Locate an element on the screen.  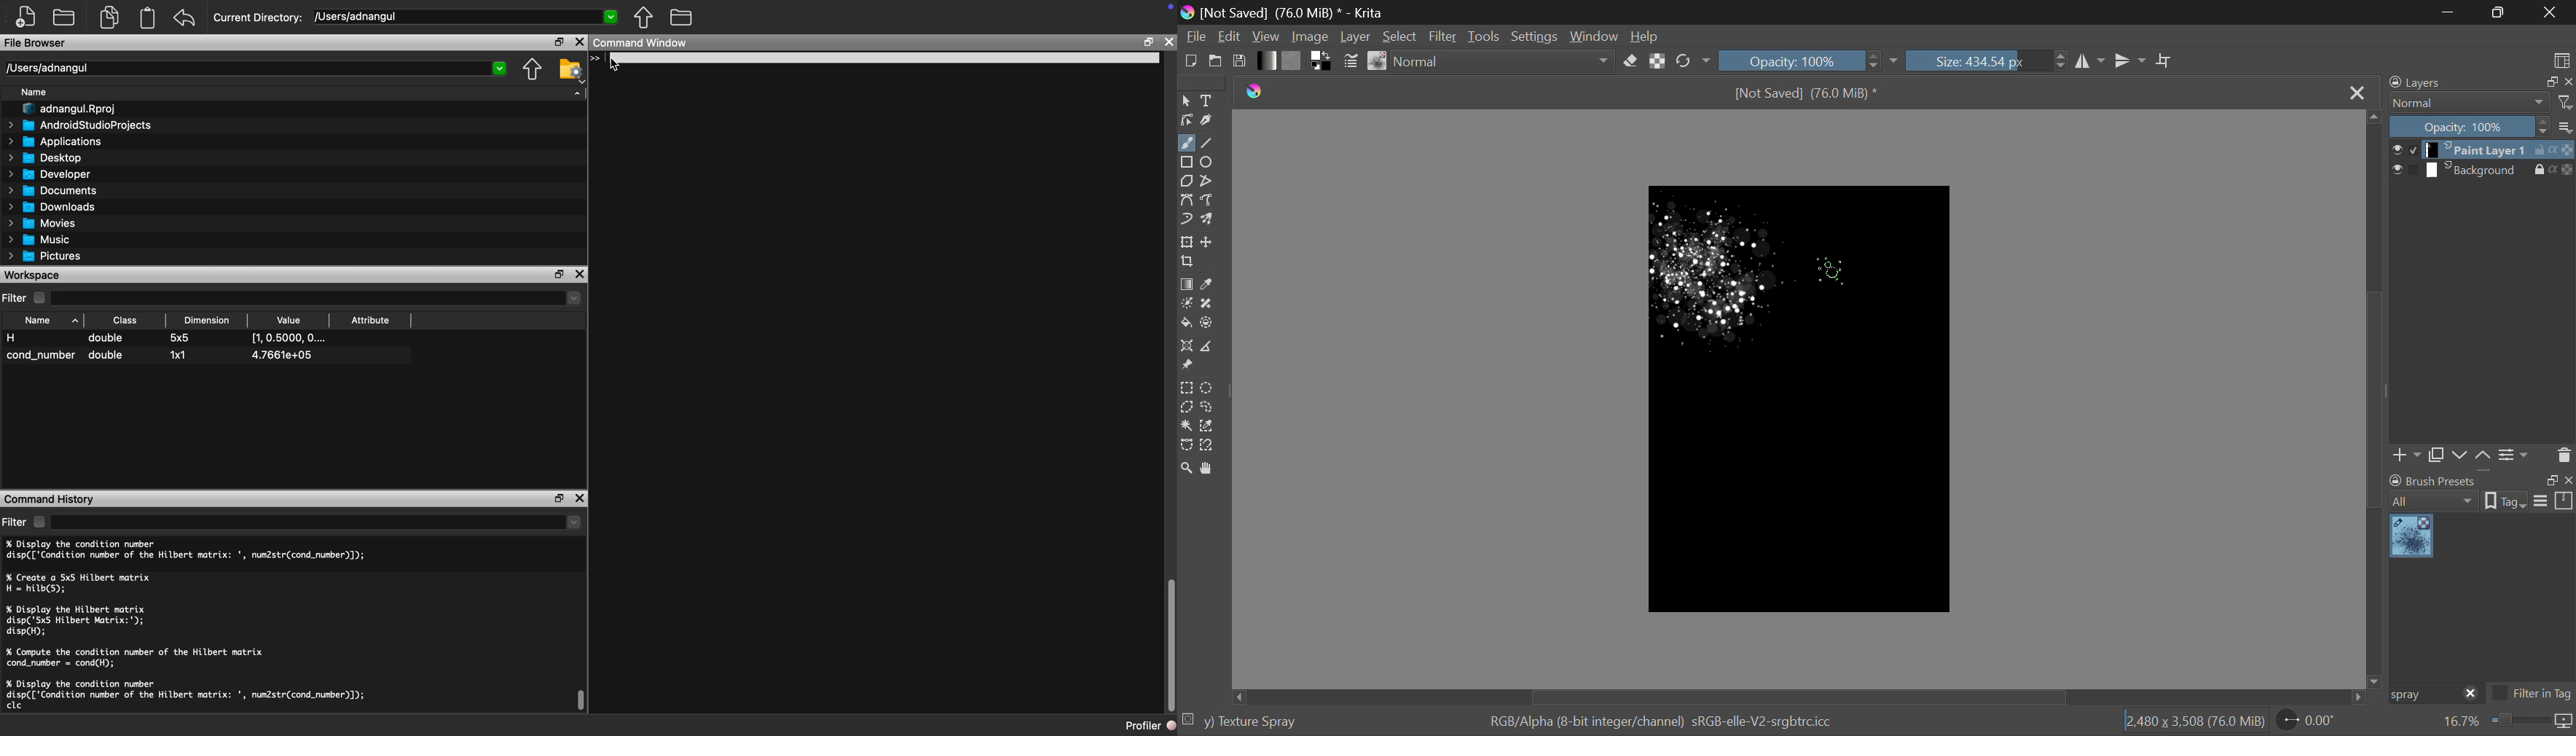
Rotate is located at coordinates (1695, 61).